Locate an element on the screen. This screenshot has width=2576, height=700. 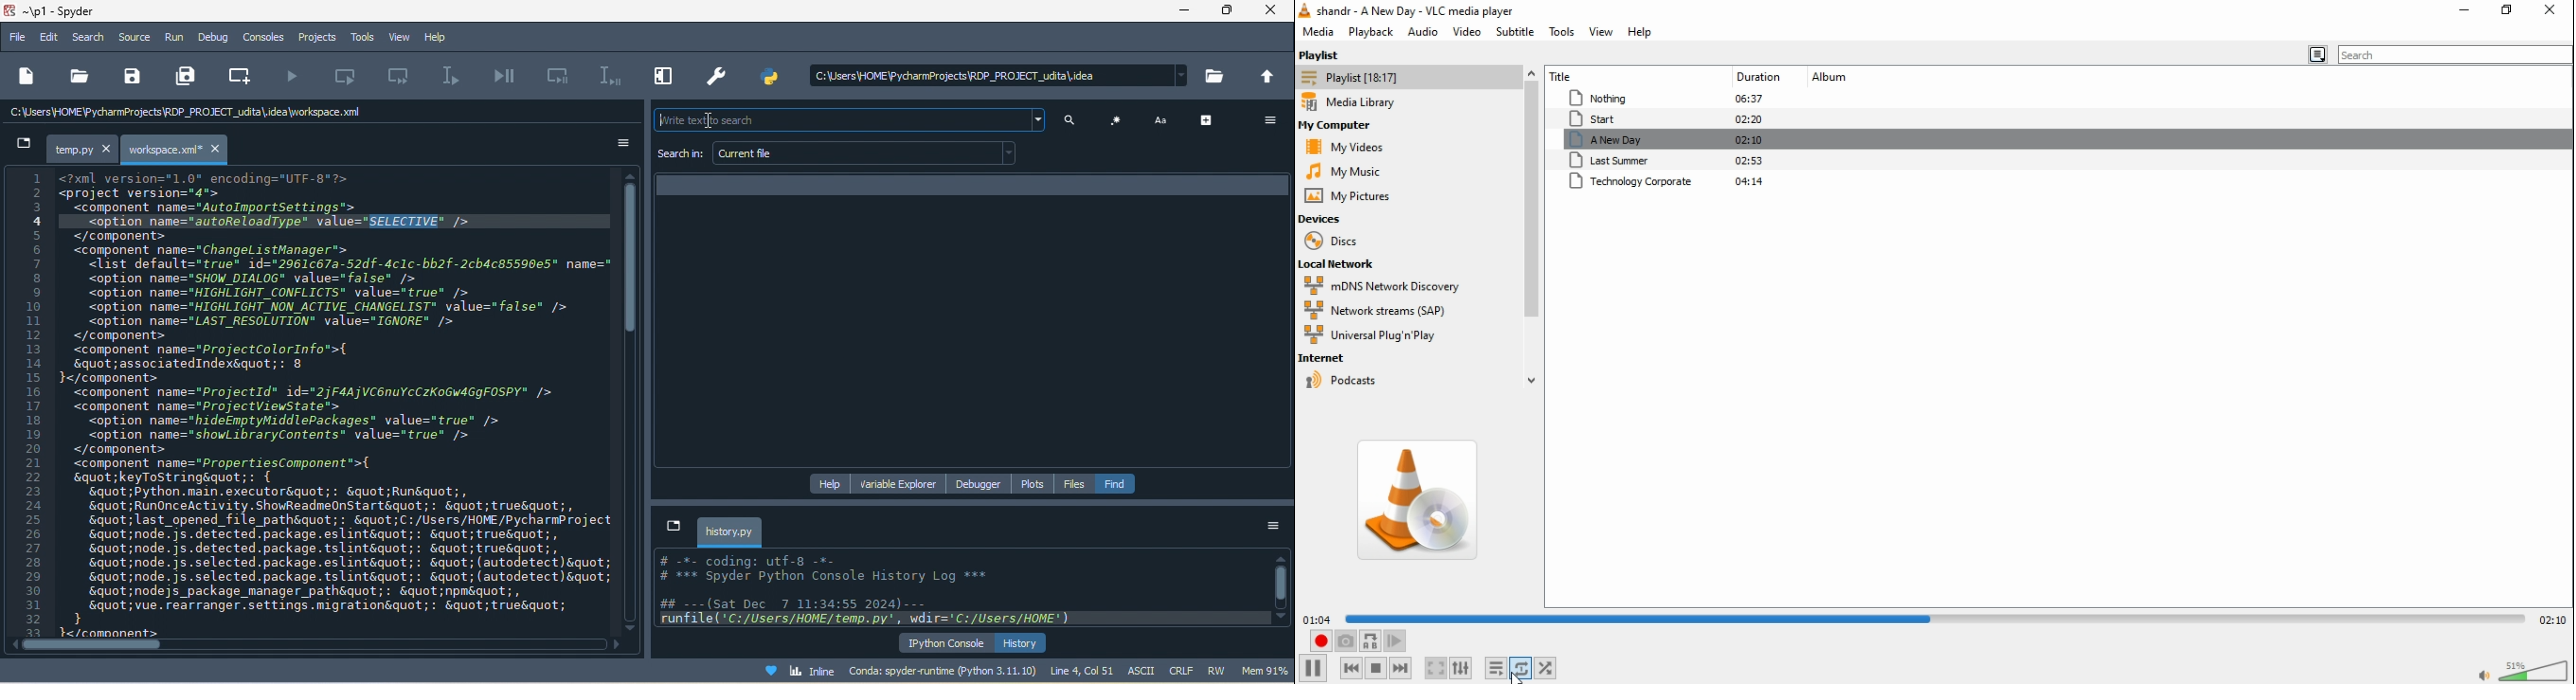
debug selection is located at coordinates (606, 76).